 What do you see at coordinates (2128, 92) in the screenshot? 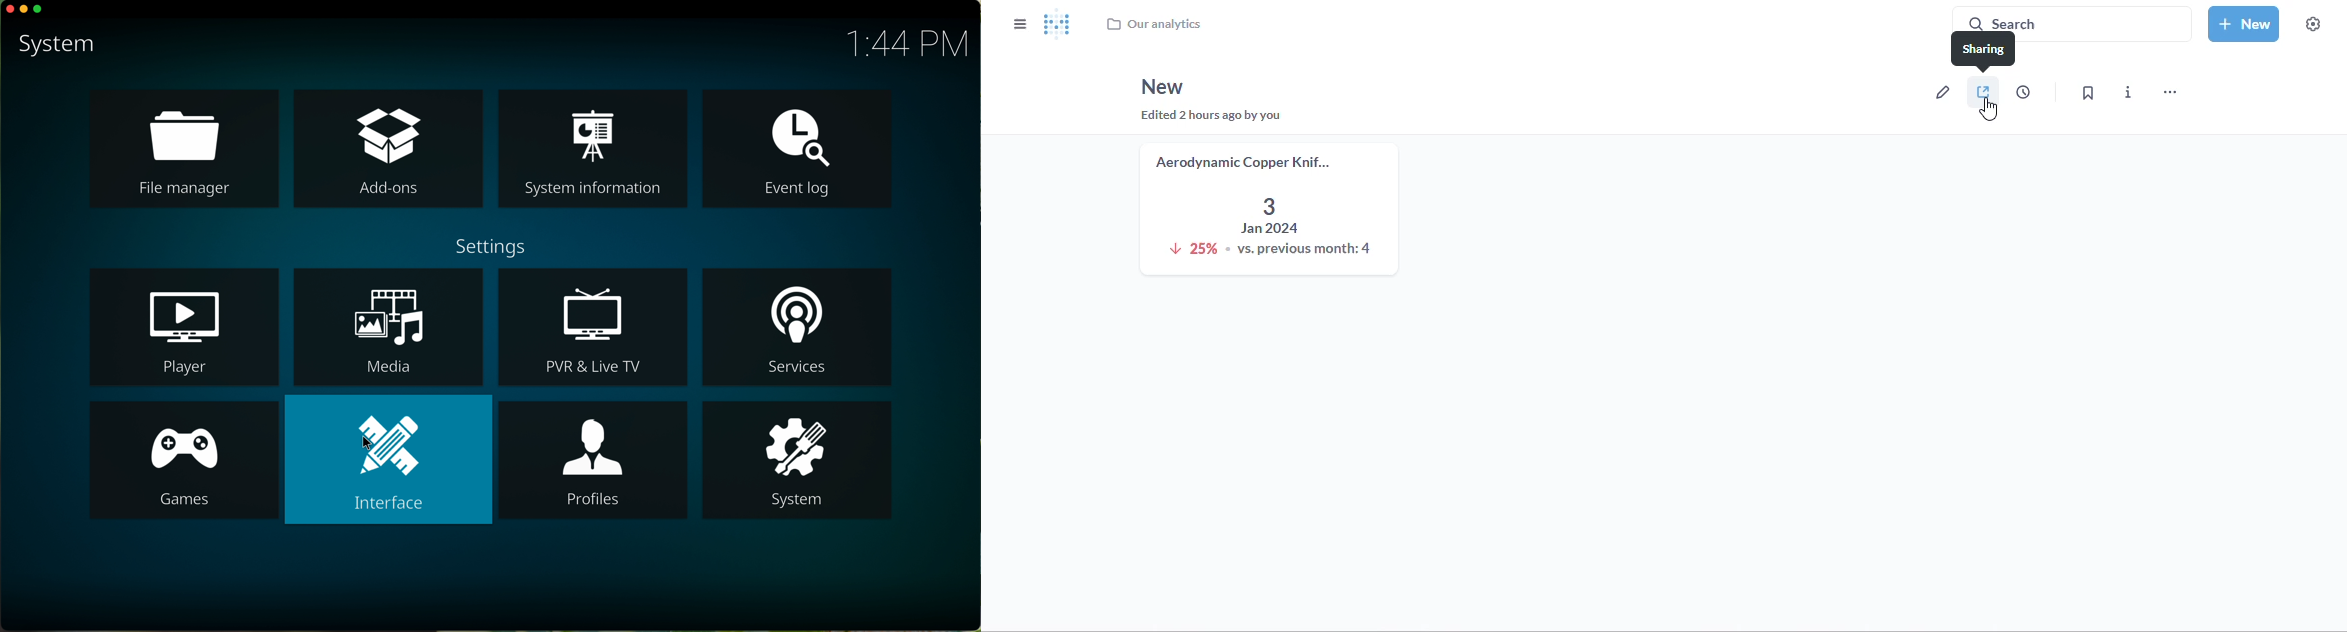
I see `more info` at bounding box center [2128, 92].